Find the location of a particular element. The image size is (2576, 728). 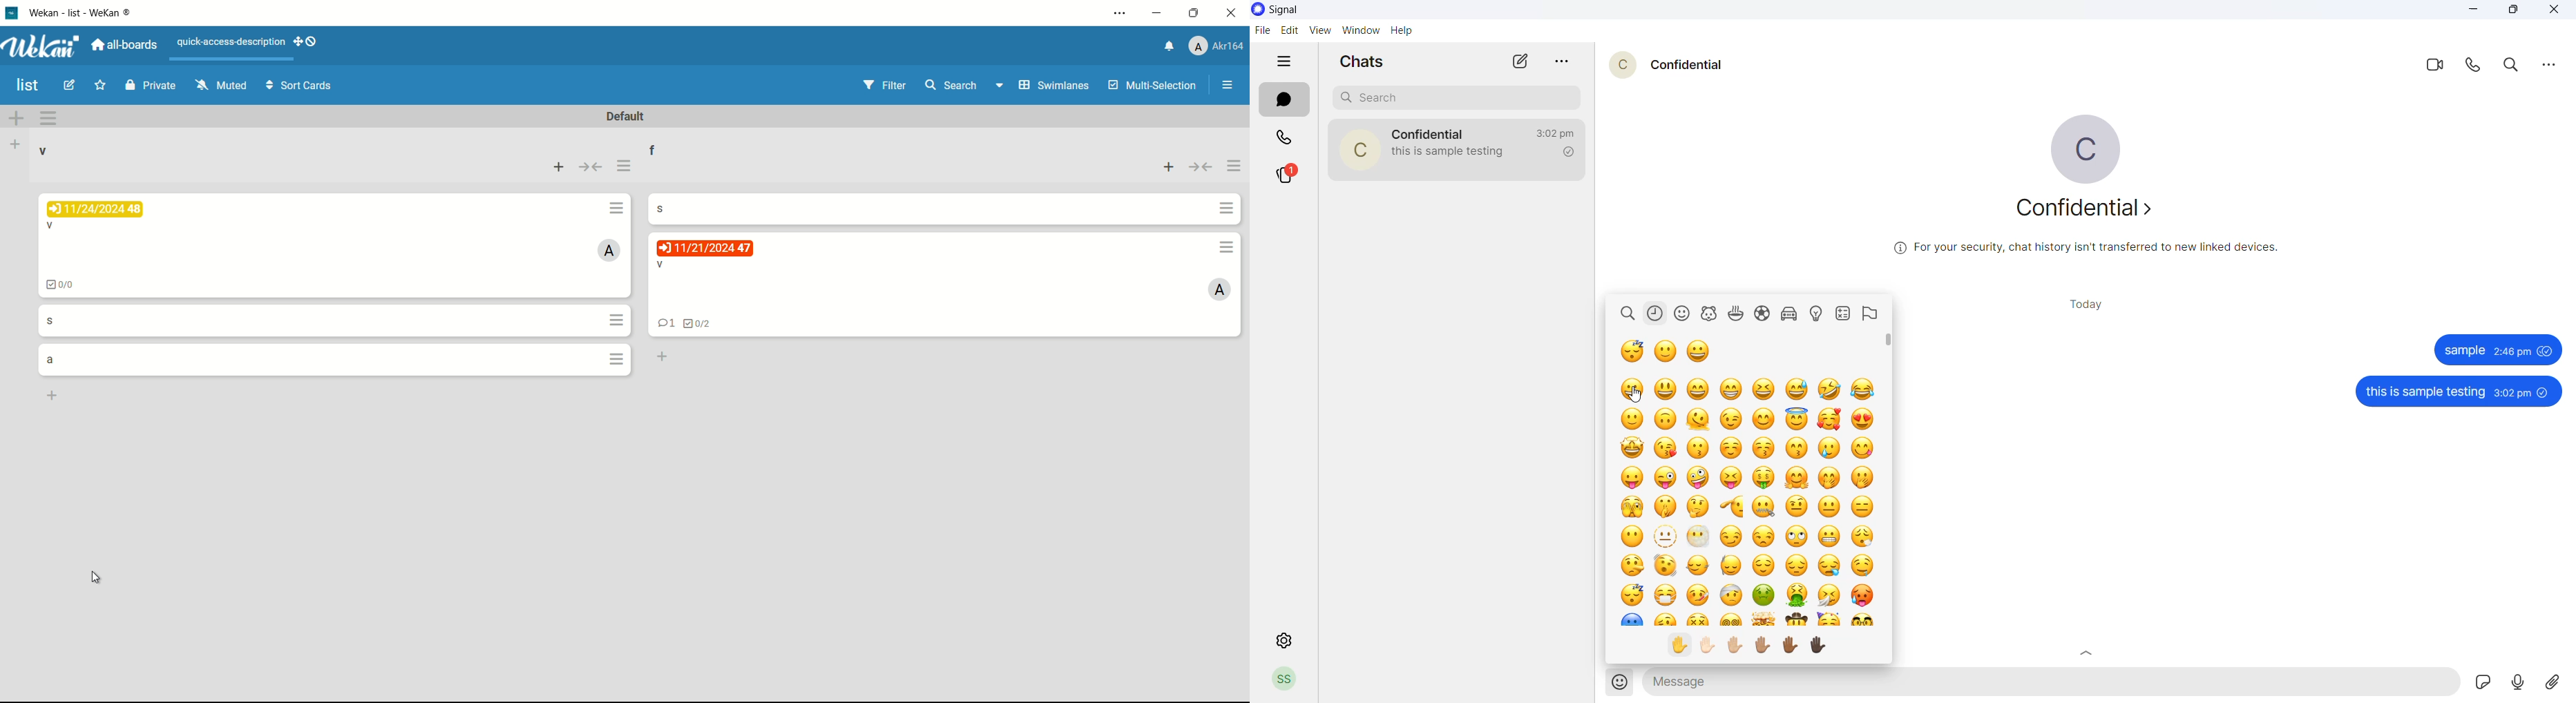

emojis is located at coordinates (1742, 495).